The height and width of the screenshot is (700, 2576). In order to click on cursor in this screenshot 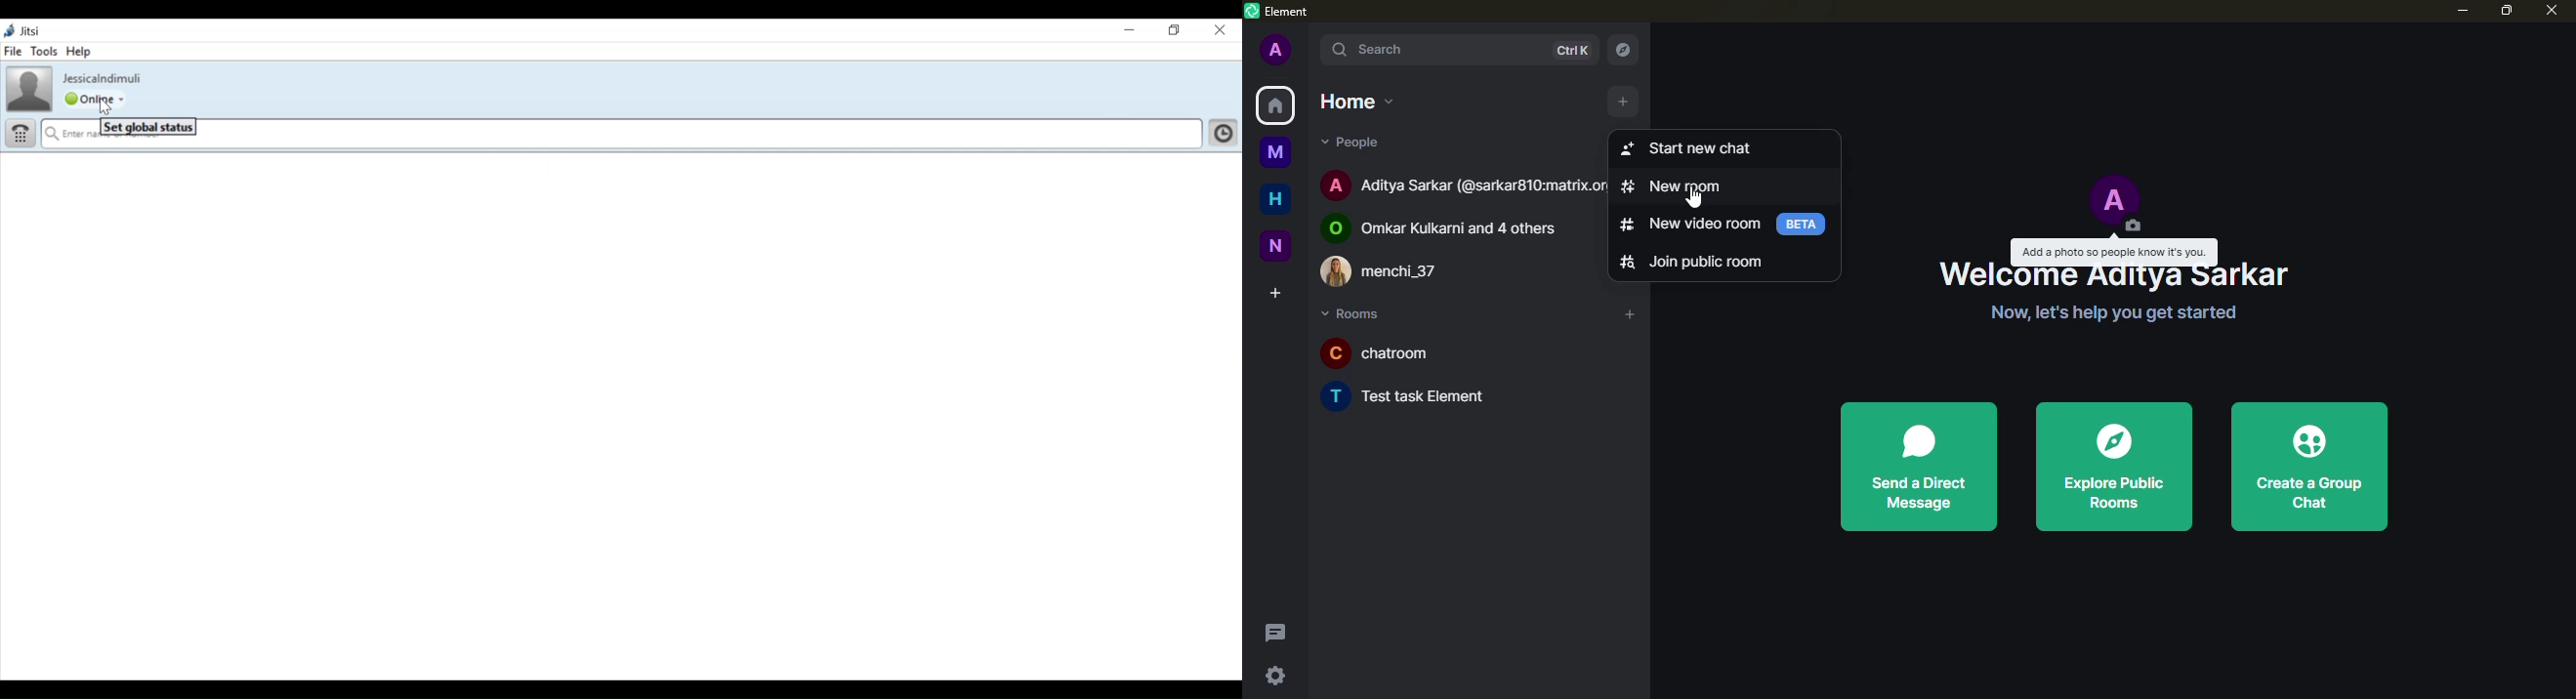, I will do `click(107, 108)`.